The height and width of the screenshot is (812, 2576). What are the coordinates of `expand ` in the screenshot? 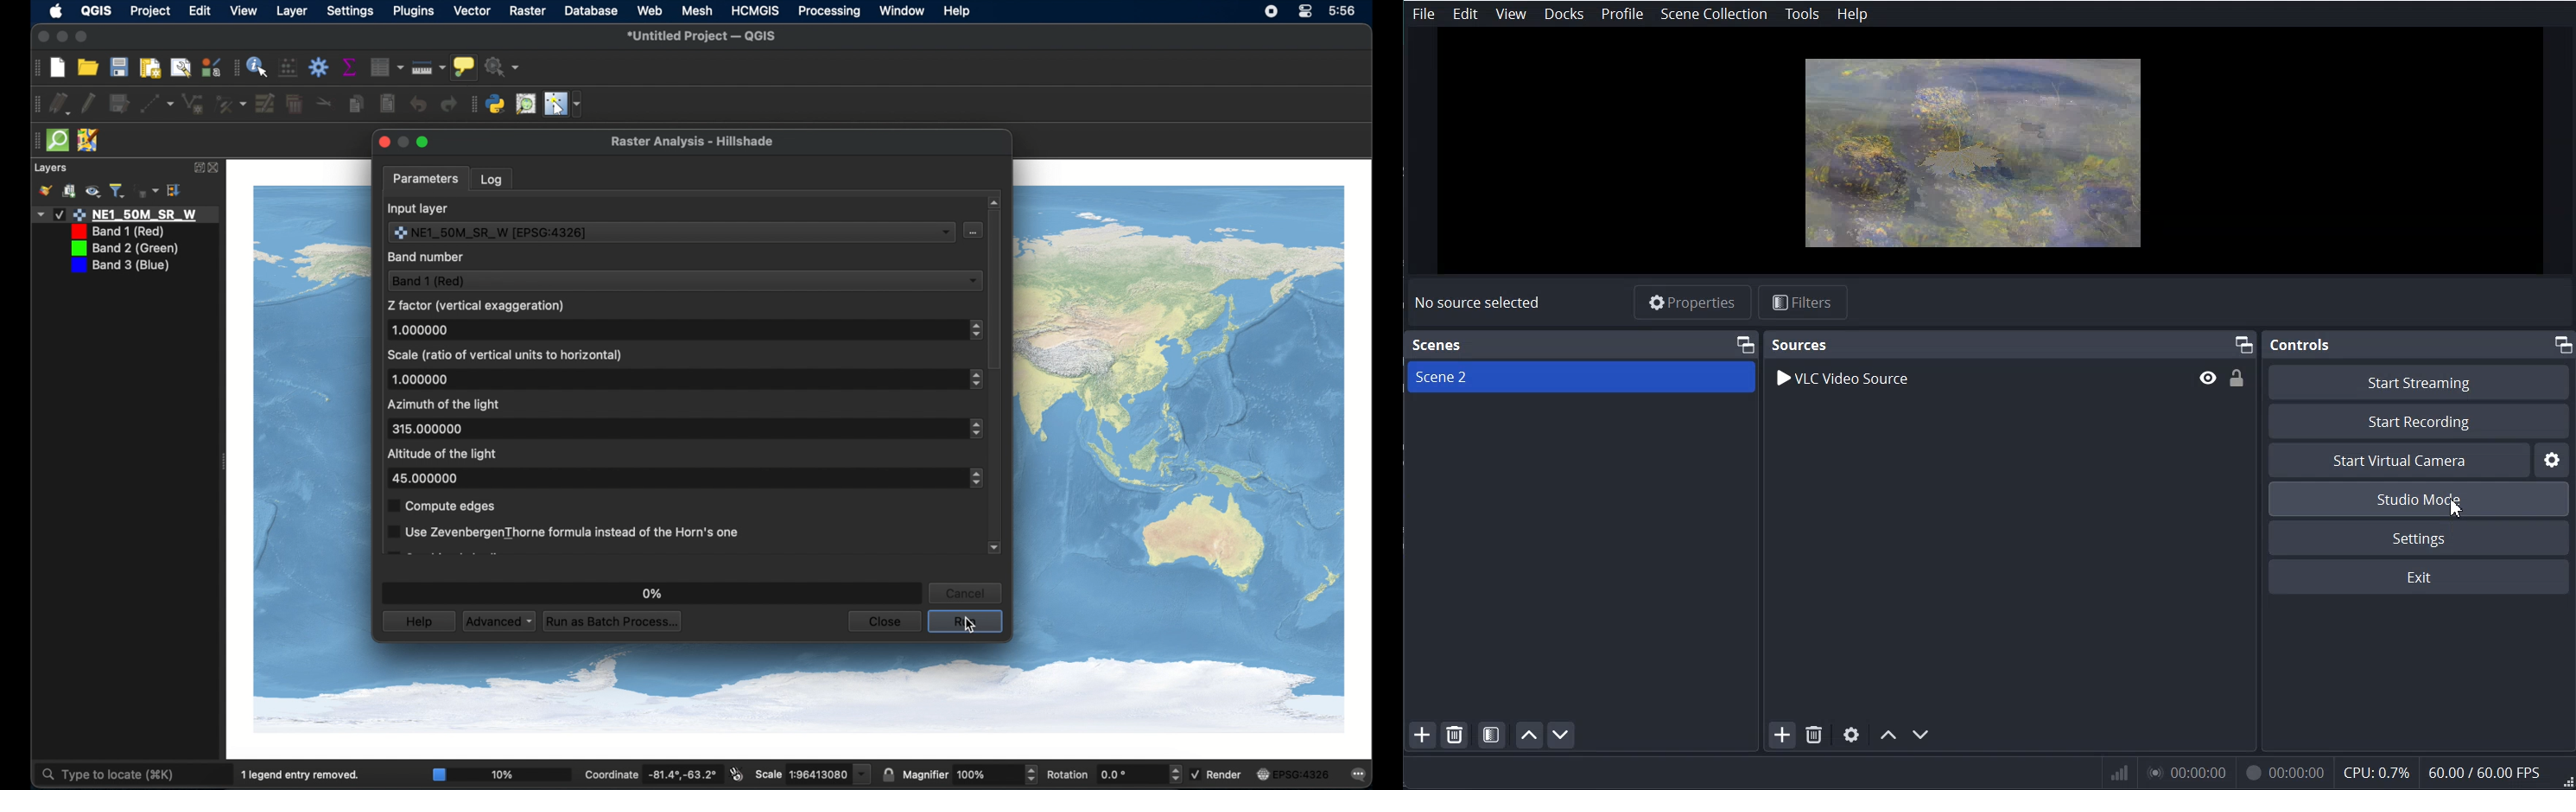 It's located at (197, 168).